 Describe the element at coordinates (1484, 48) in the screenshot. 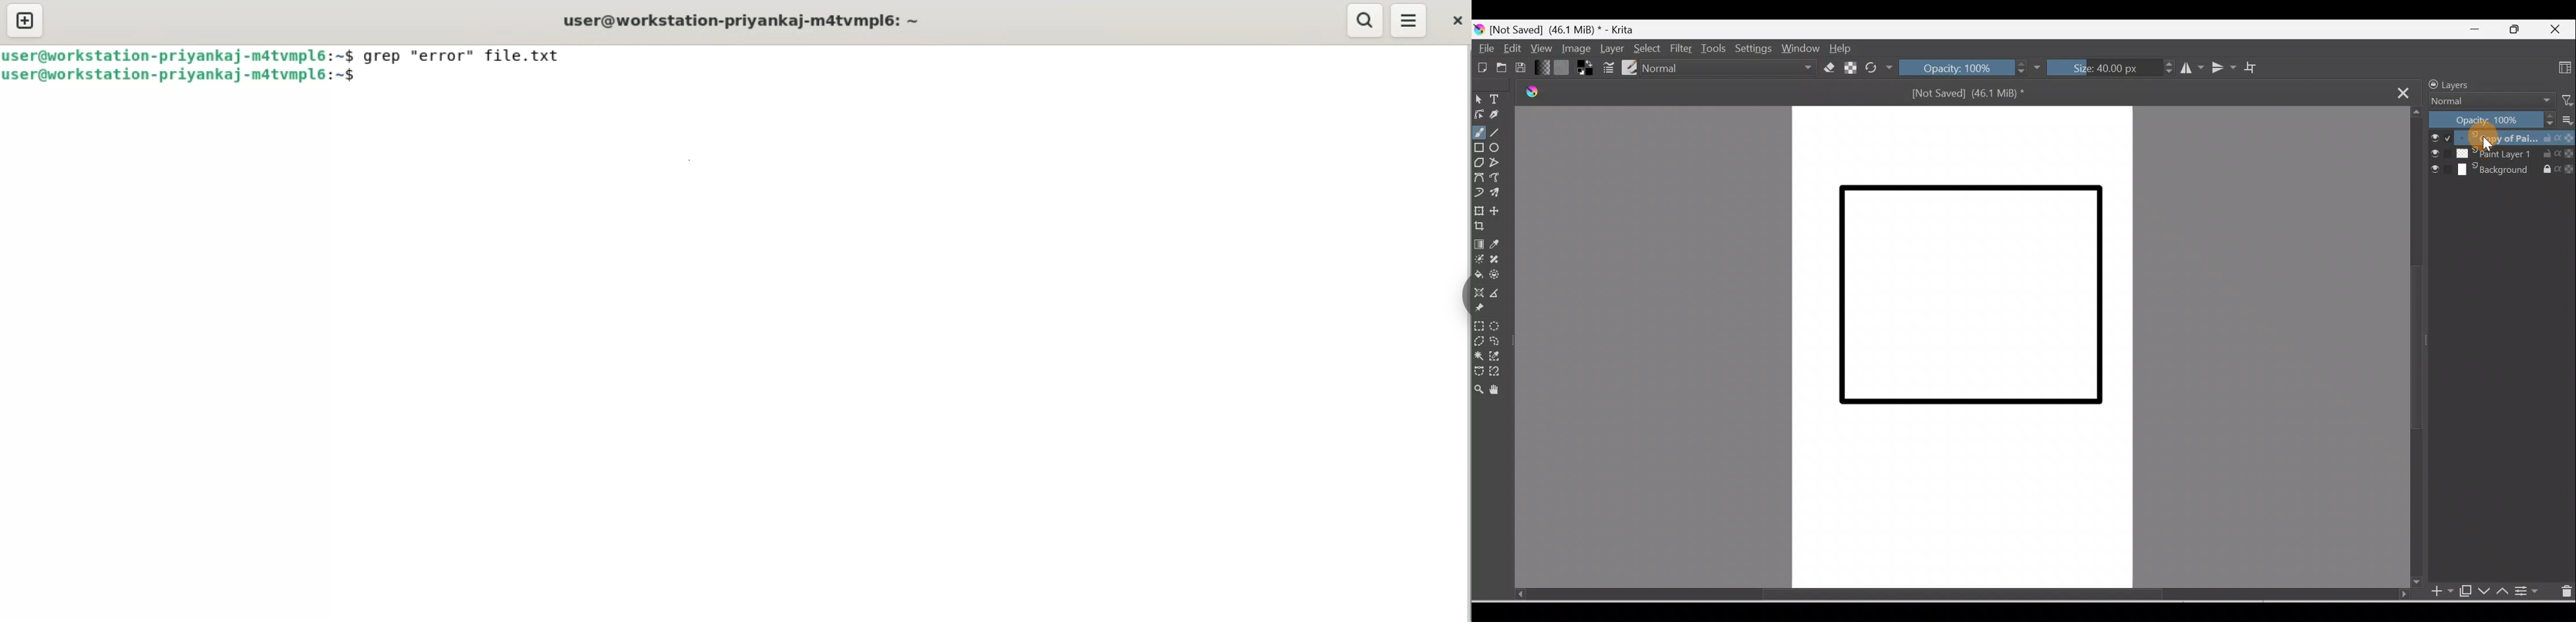

I see `File` at that location.